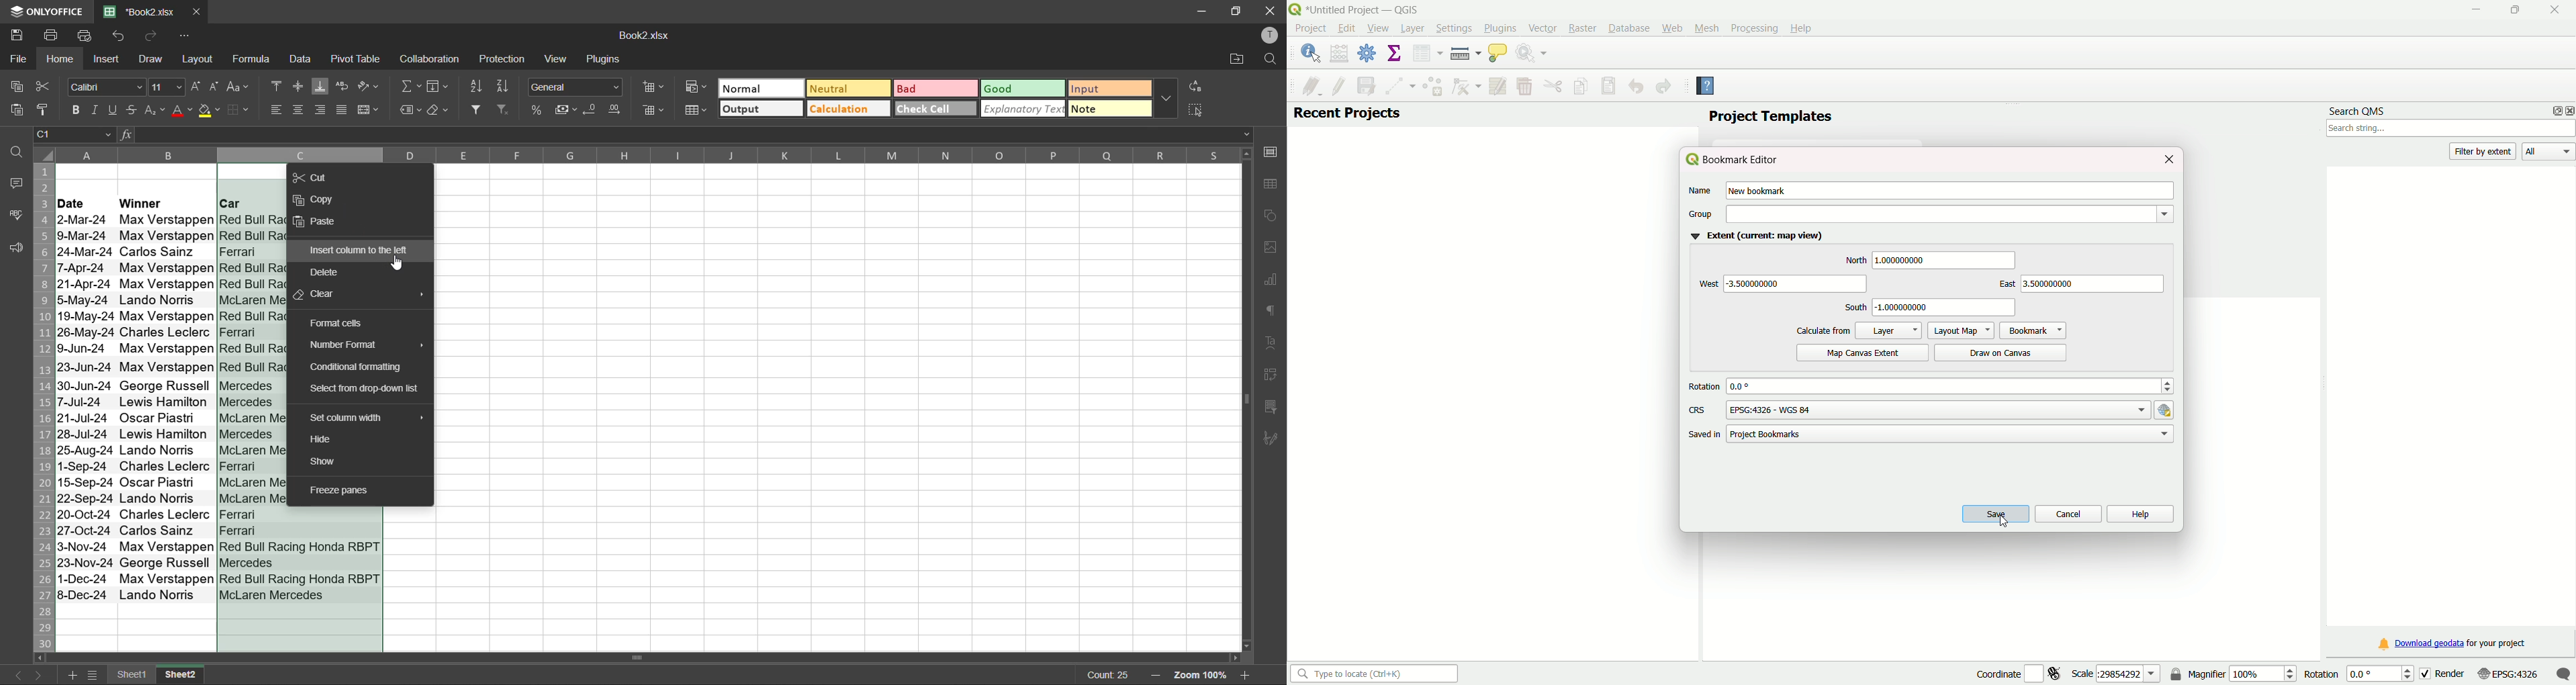 Image resolution: width=2576 pixels, height=700 pixels. Describe the element at coordinates (1753, 28) in the screenshot. I see `Processing` at that location.